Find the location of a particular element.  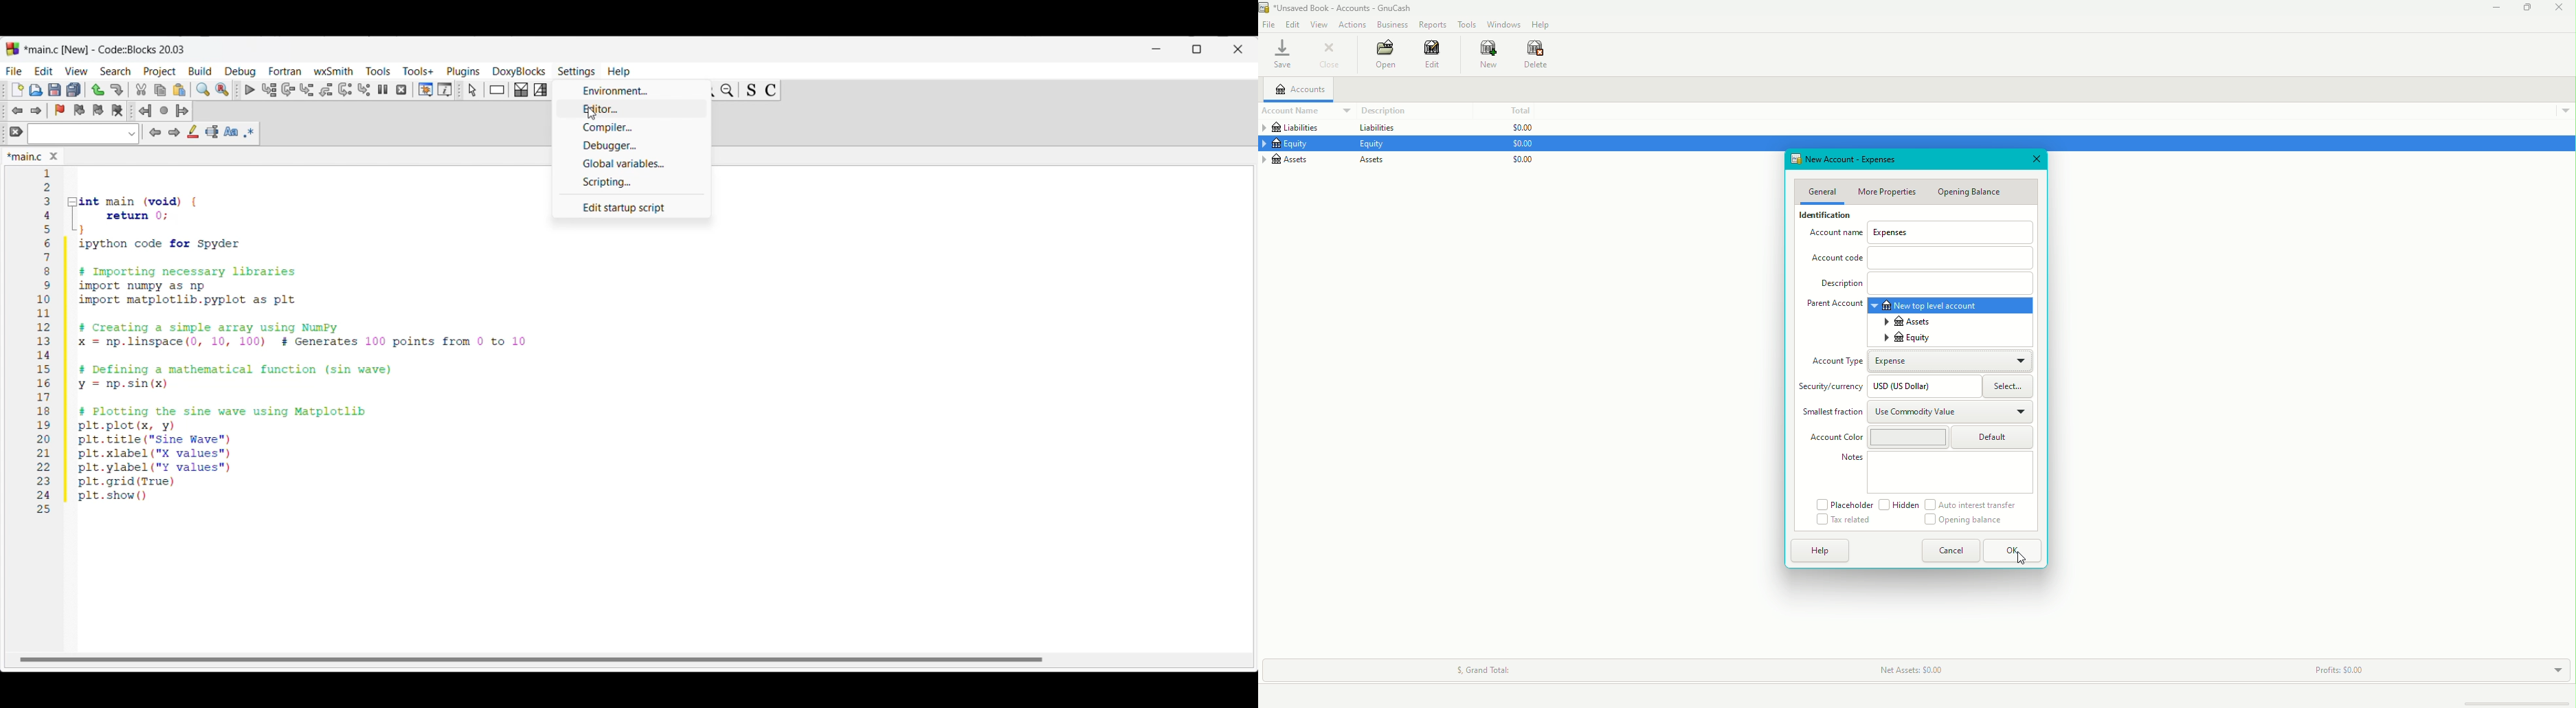

Open is located at coordinates (1382, 55).